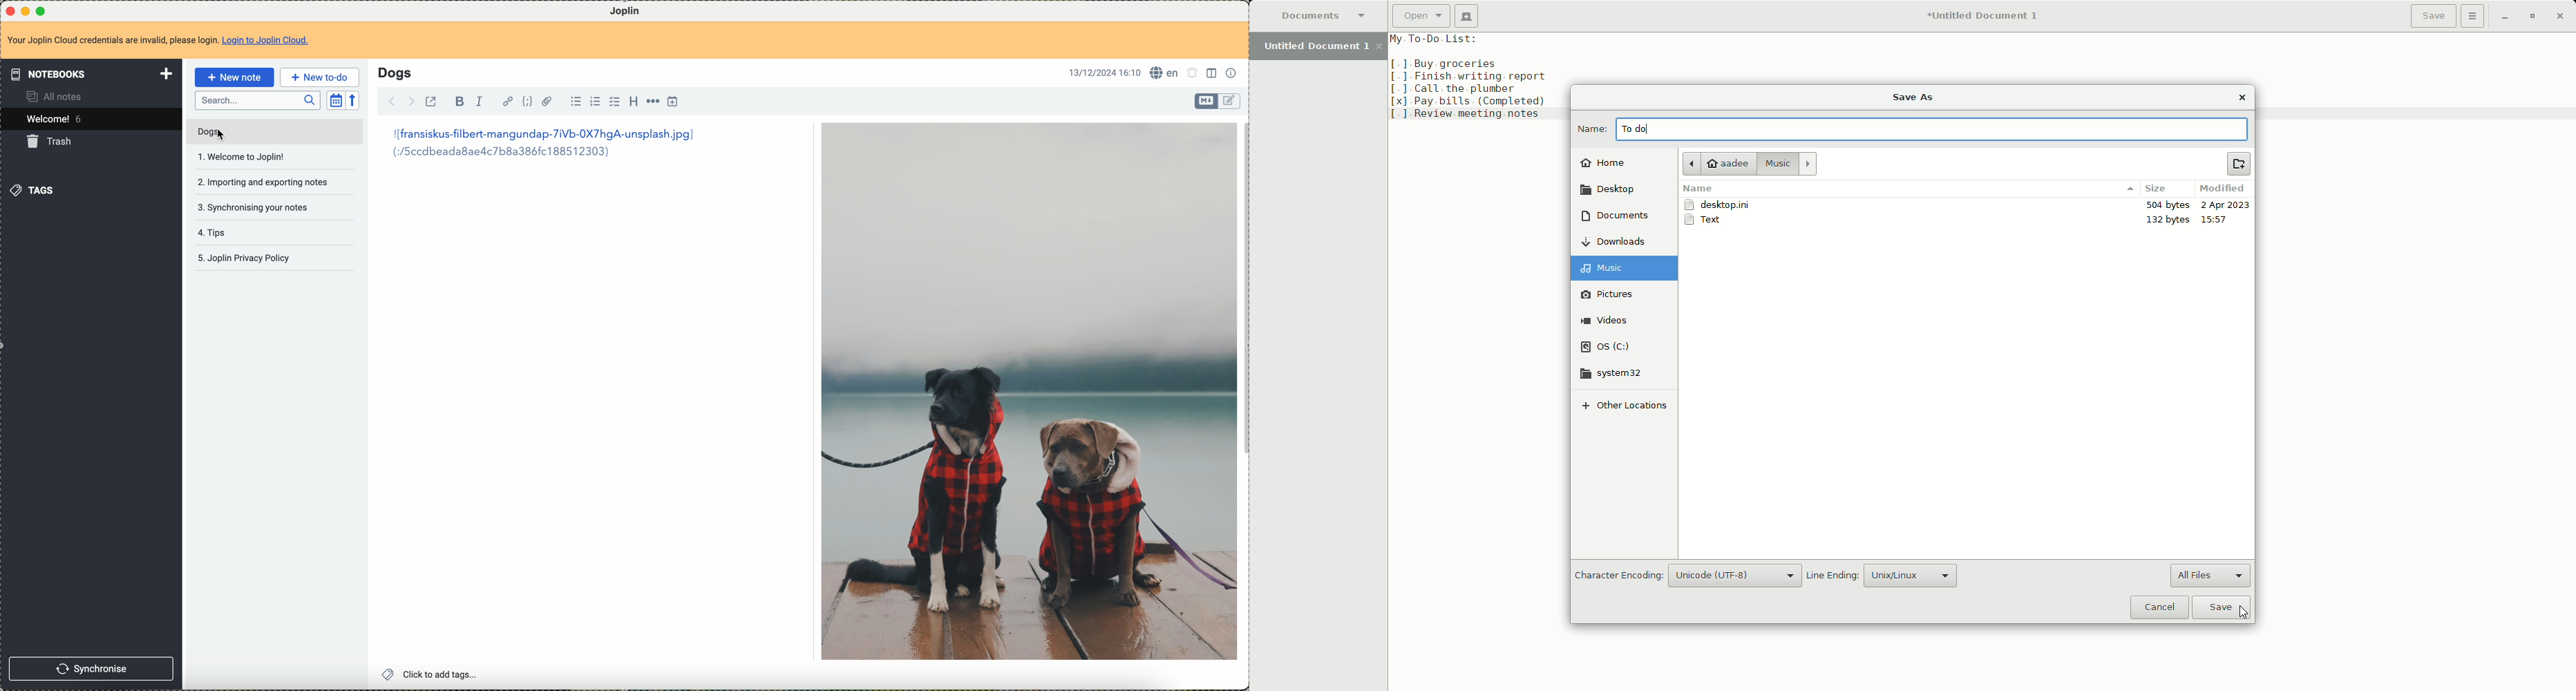  What do you see at coordinates (479, 102) in the screenshot?
I see `italic` at bounding box center [479, 102].